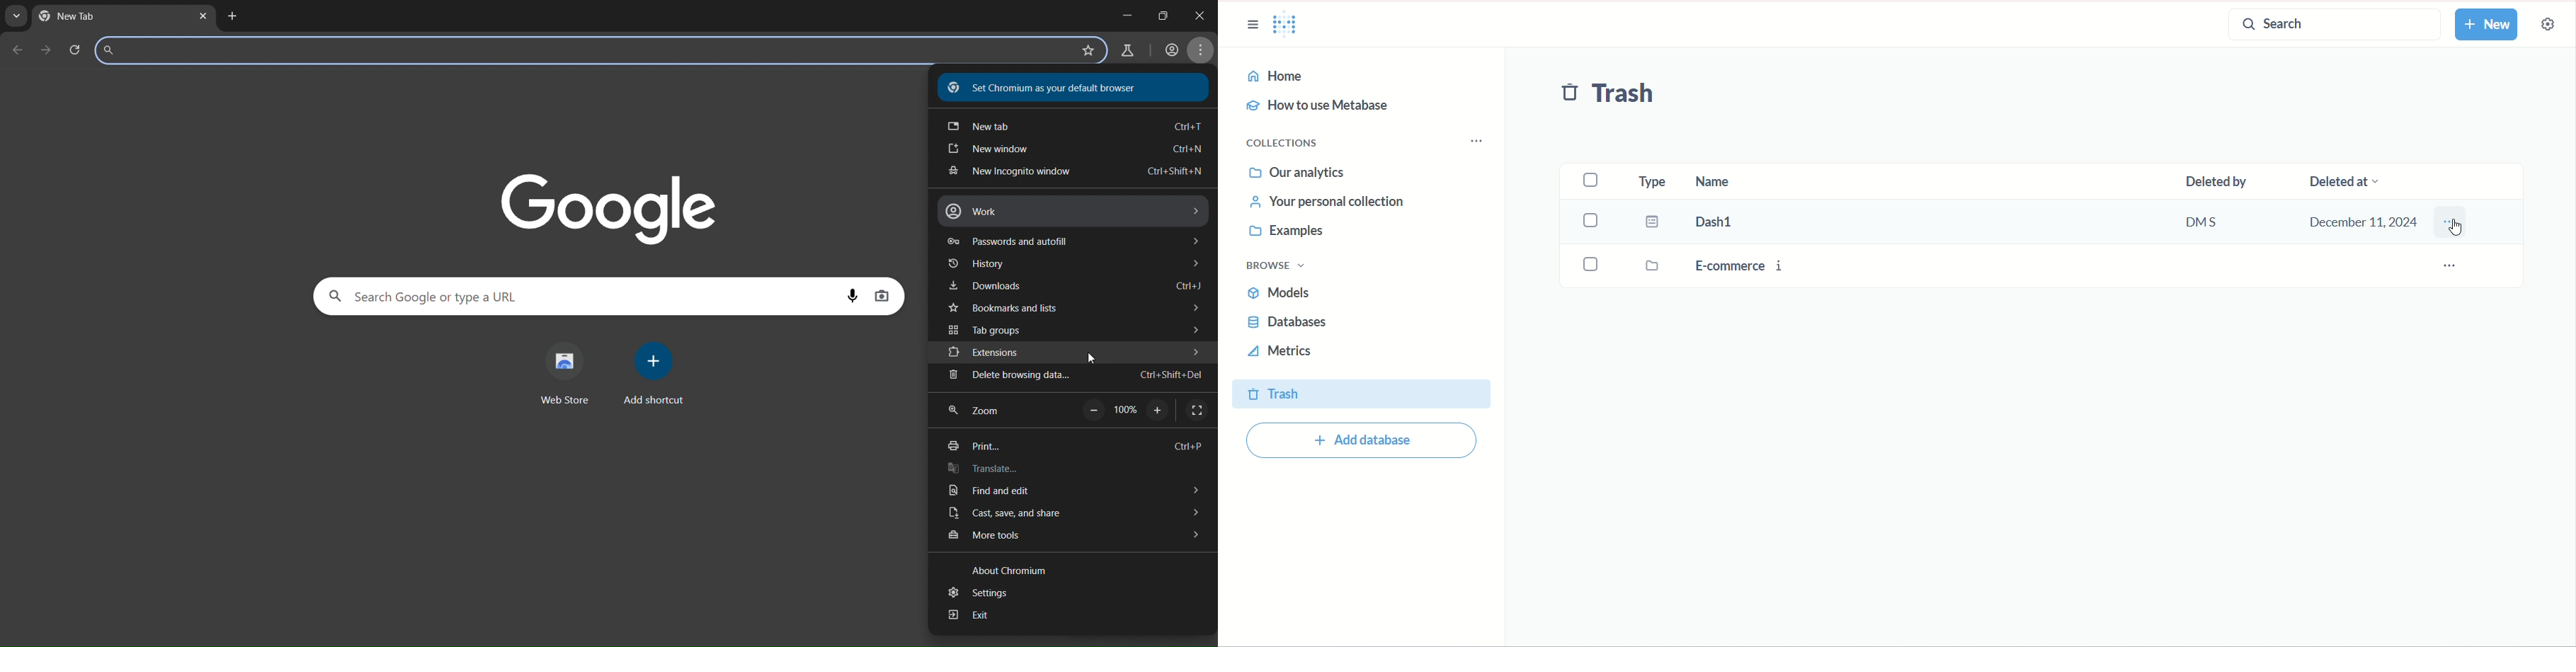  I want to click on zoom out, so click(1097, 410).